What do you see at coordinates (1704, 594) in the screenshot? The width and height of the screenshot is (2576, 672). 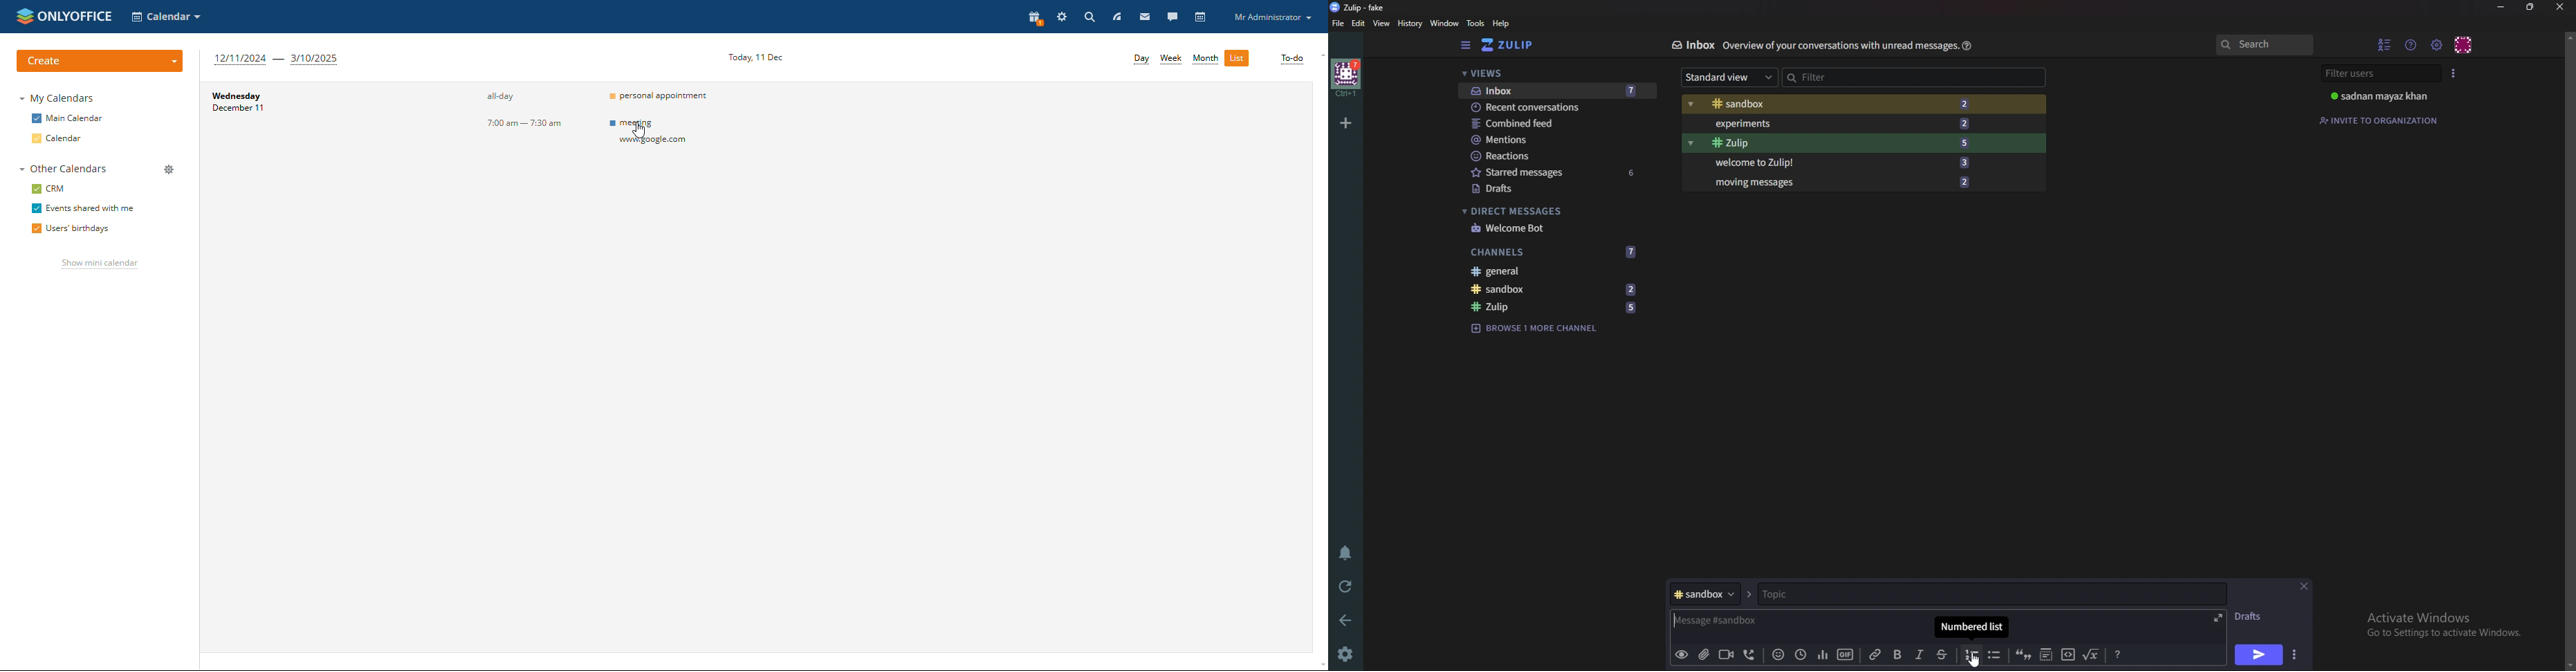 I see `Channel` at bounding box center [1704, 594].